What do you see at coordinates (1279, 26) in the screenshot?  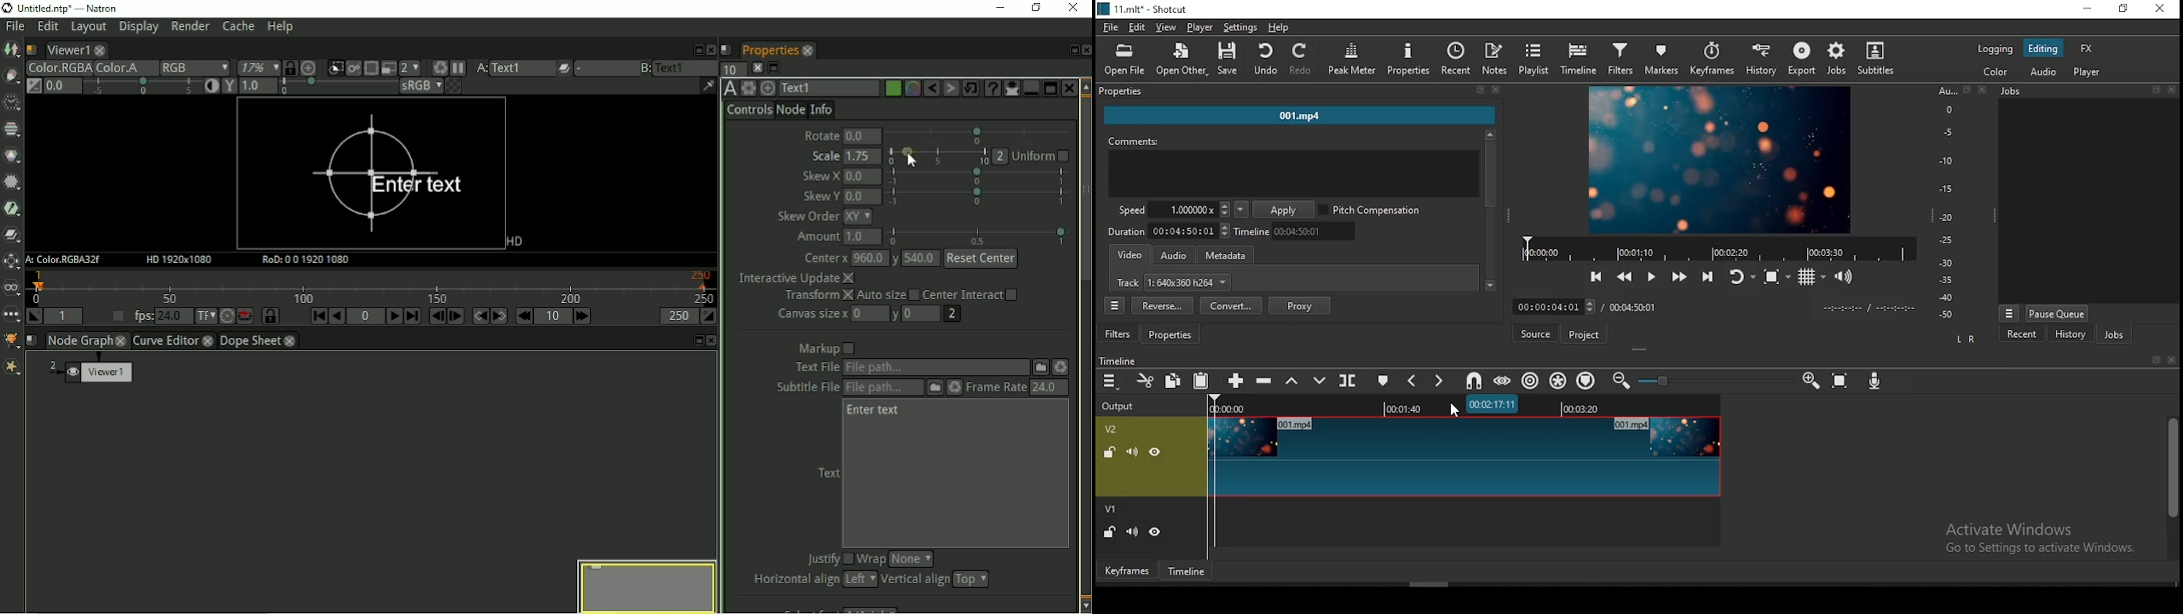 I see `help` at bounding box center [1279, 26].